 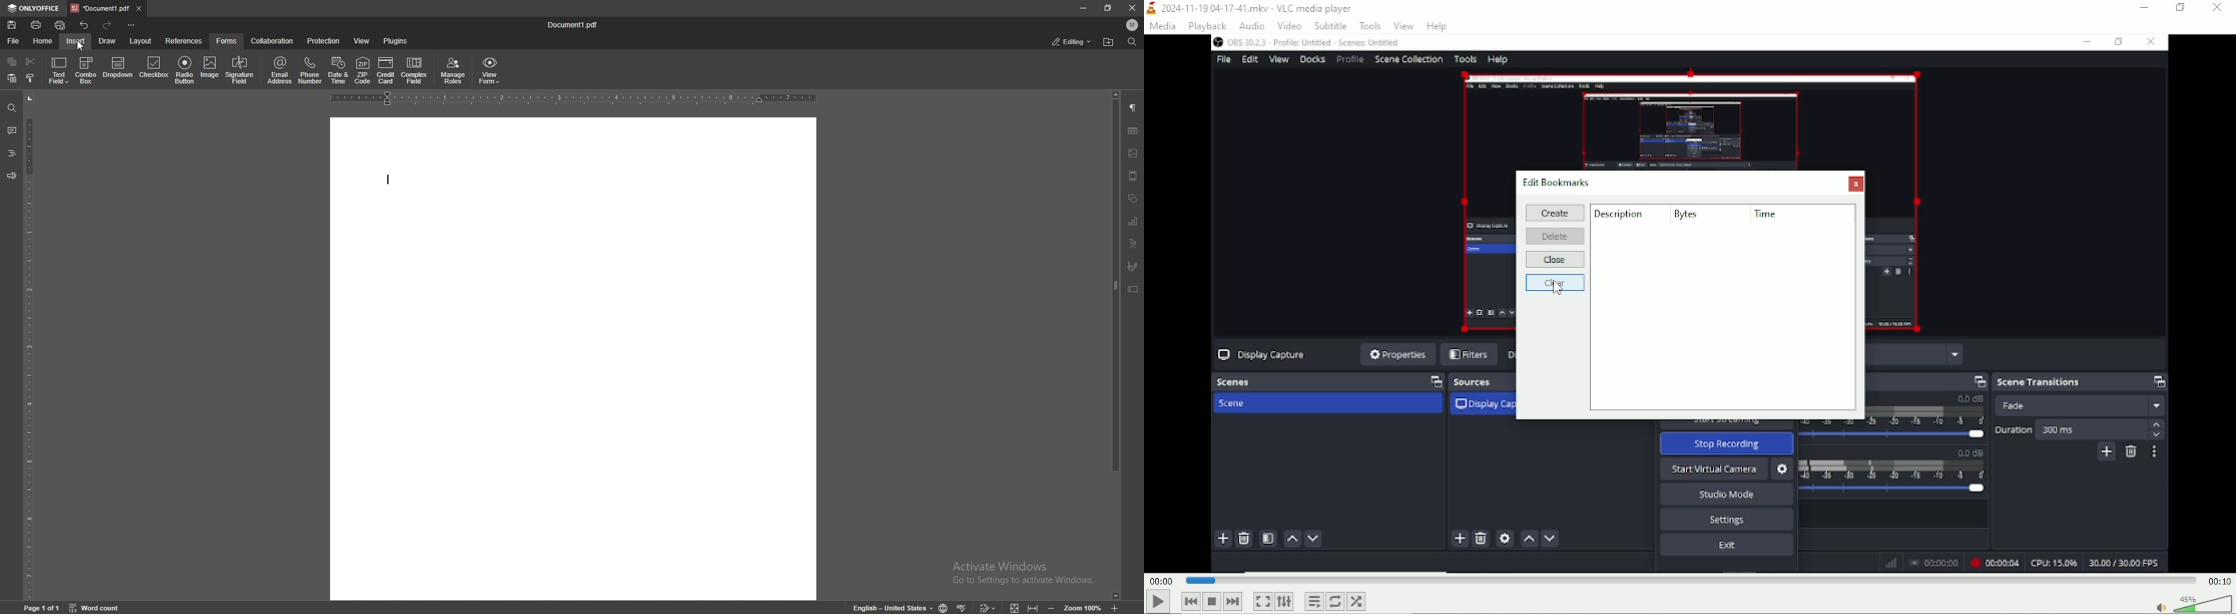 I want to click on Create, so click(x=1554, y=213).